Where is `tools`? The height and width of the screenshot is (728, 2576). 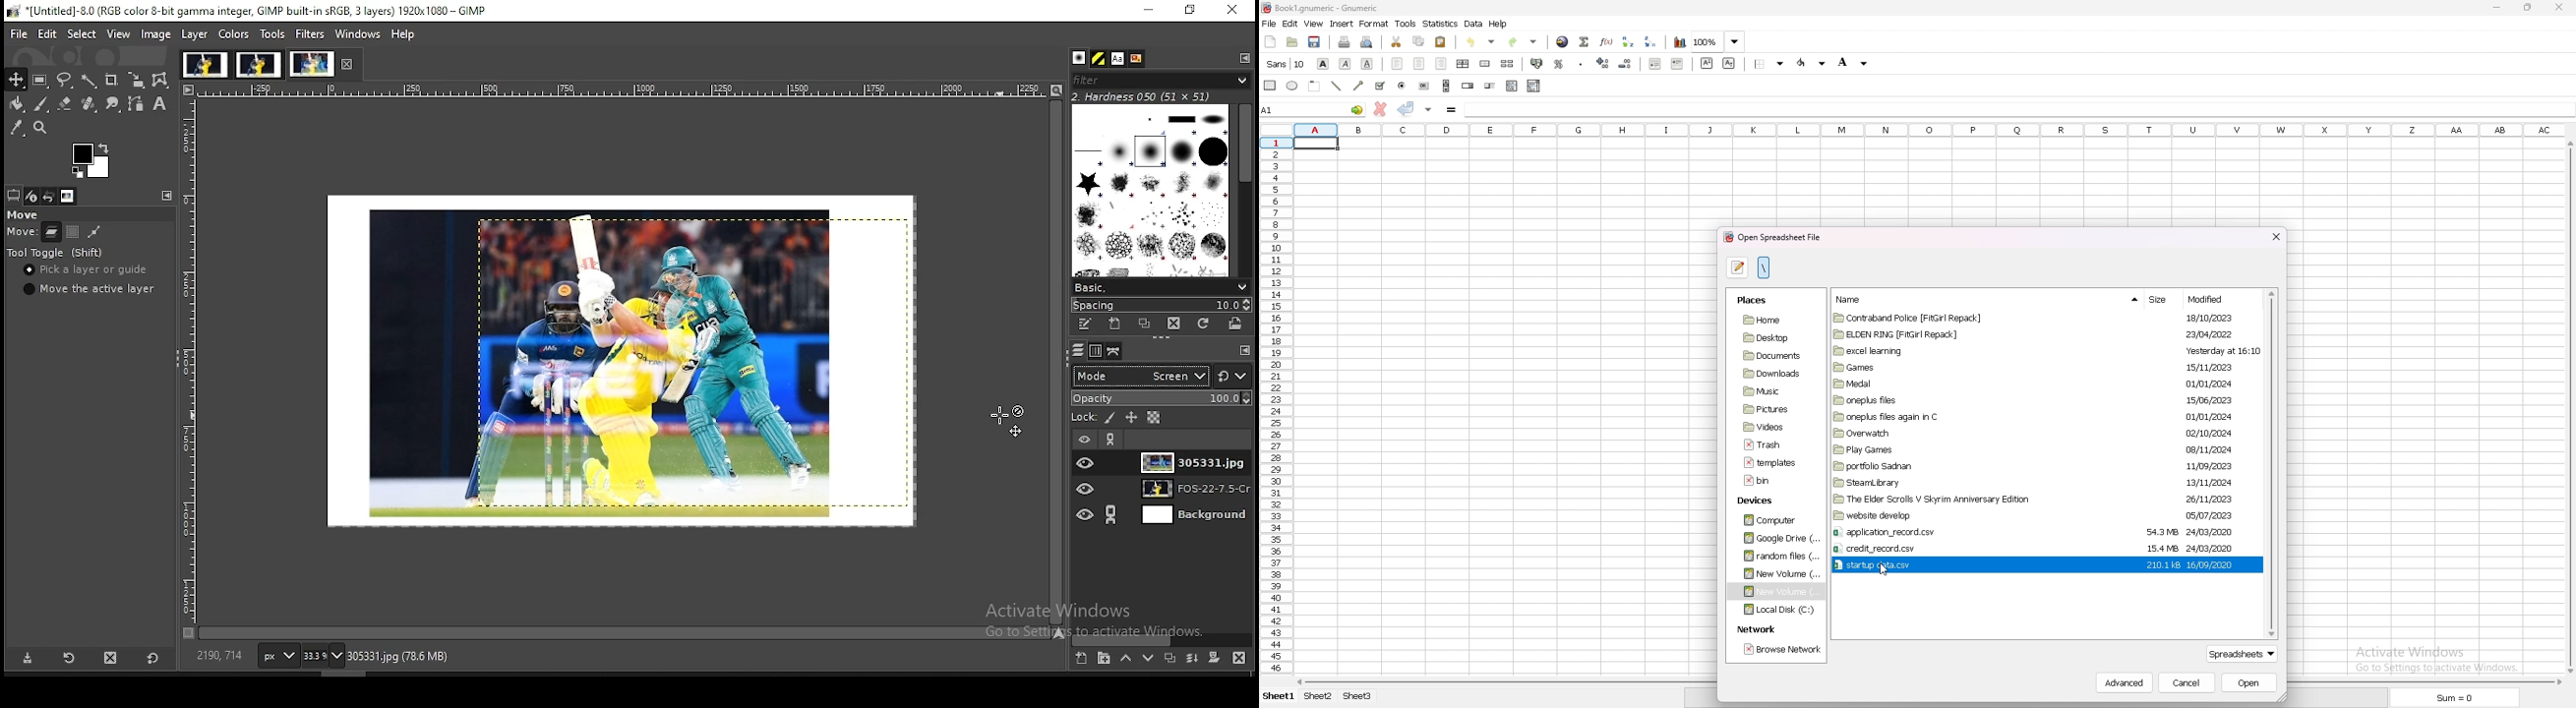
tools is located at coordinates (273, 33).